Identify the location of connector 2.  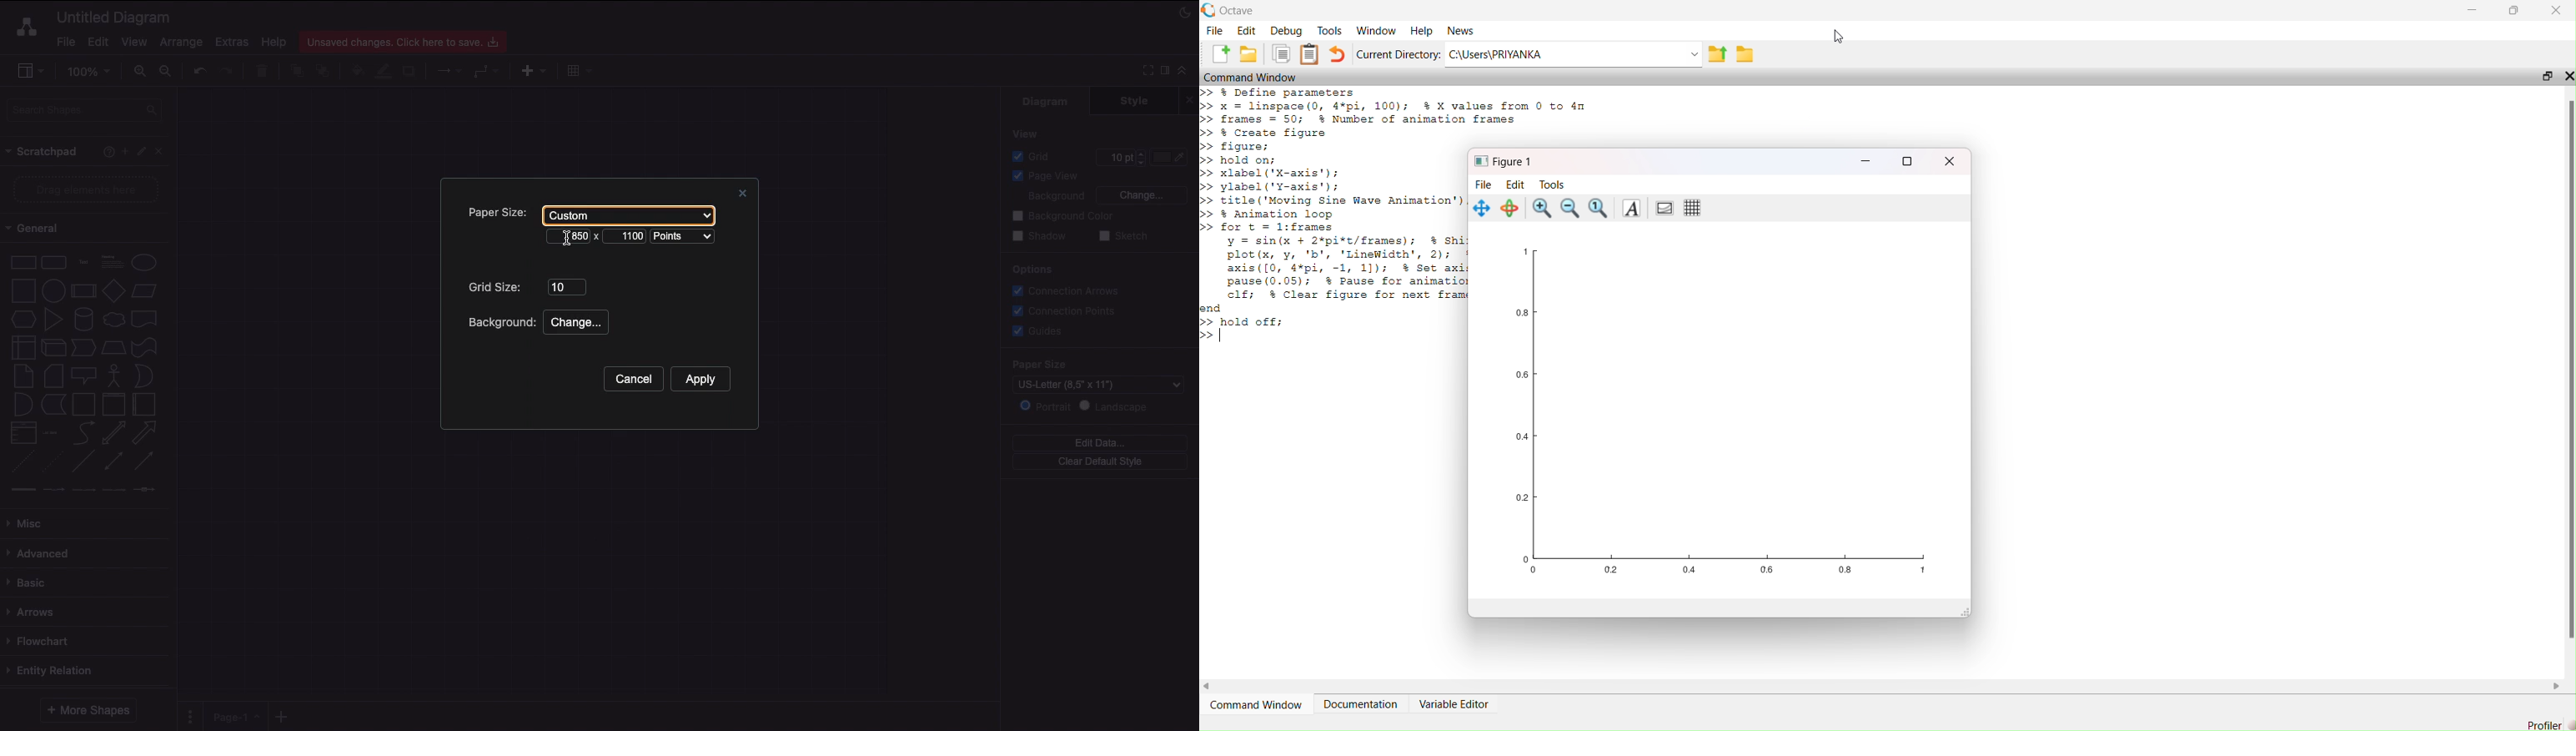
(53, 490).